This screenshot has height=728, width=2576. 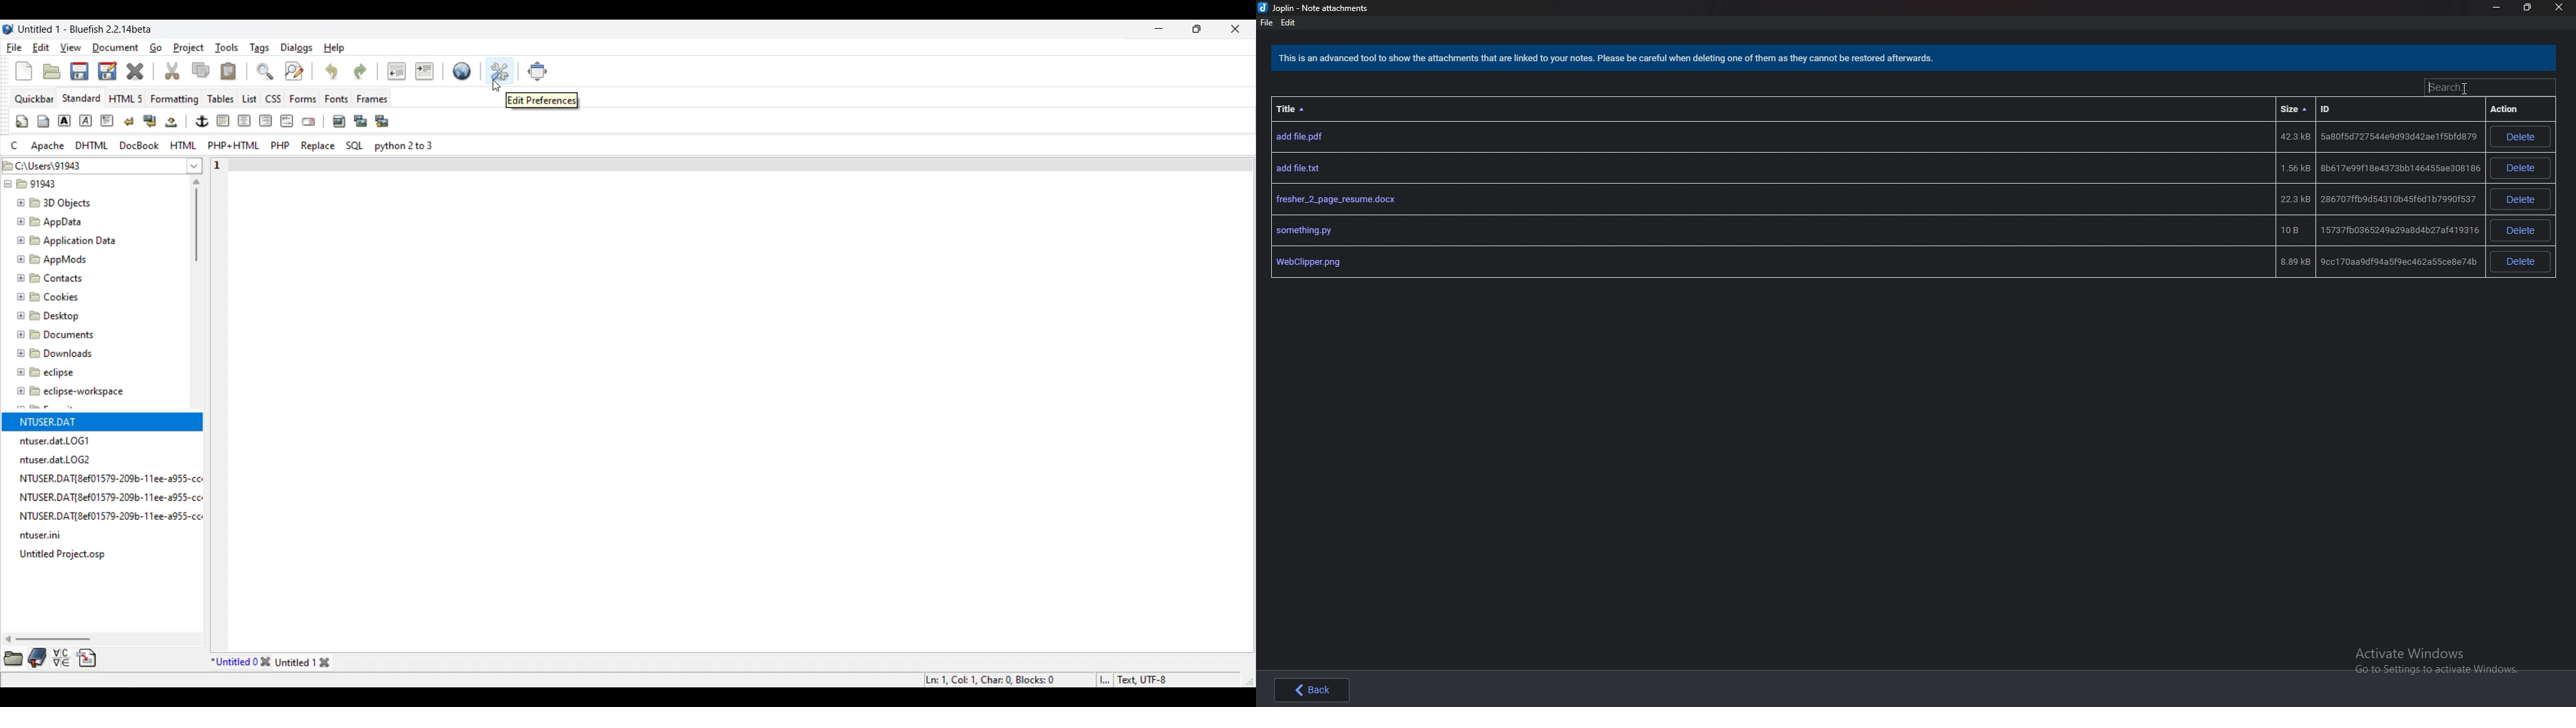 What do you see at coordinates (120, 517) in the screenshot?
I see `NTUSER.DAT{8ef01579-209b-11ee-a955-ccs` at bounding box center [120, 517].